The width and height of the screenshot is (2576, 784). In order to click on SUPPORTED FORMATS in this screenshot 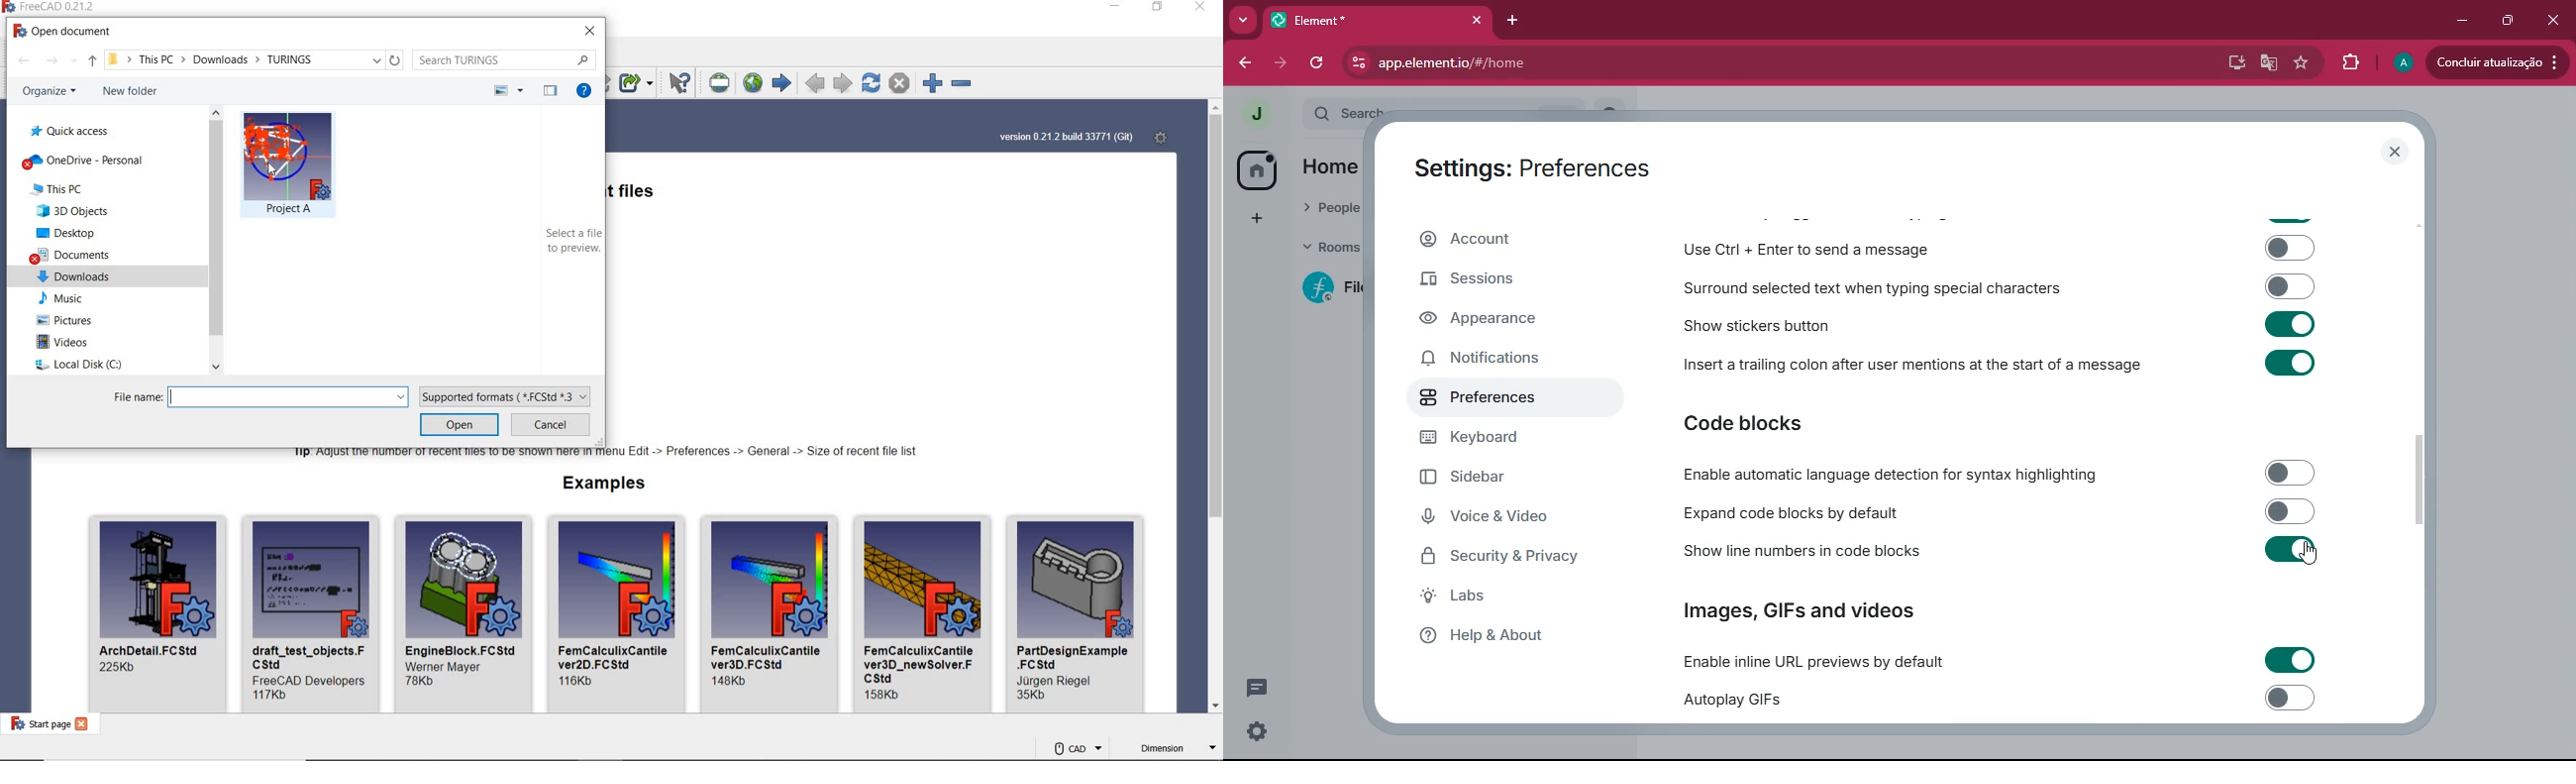, I will do `click(507, 397)`.